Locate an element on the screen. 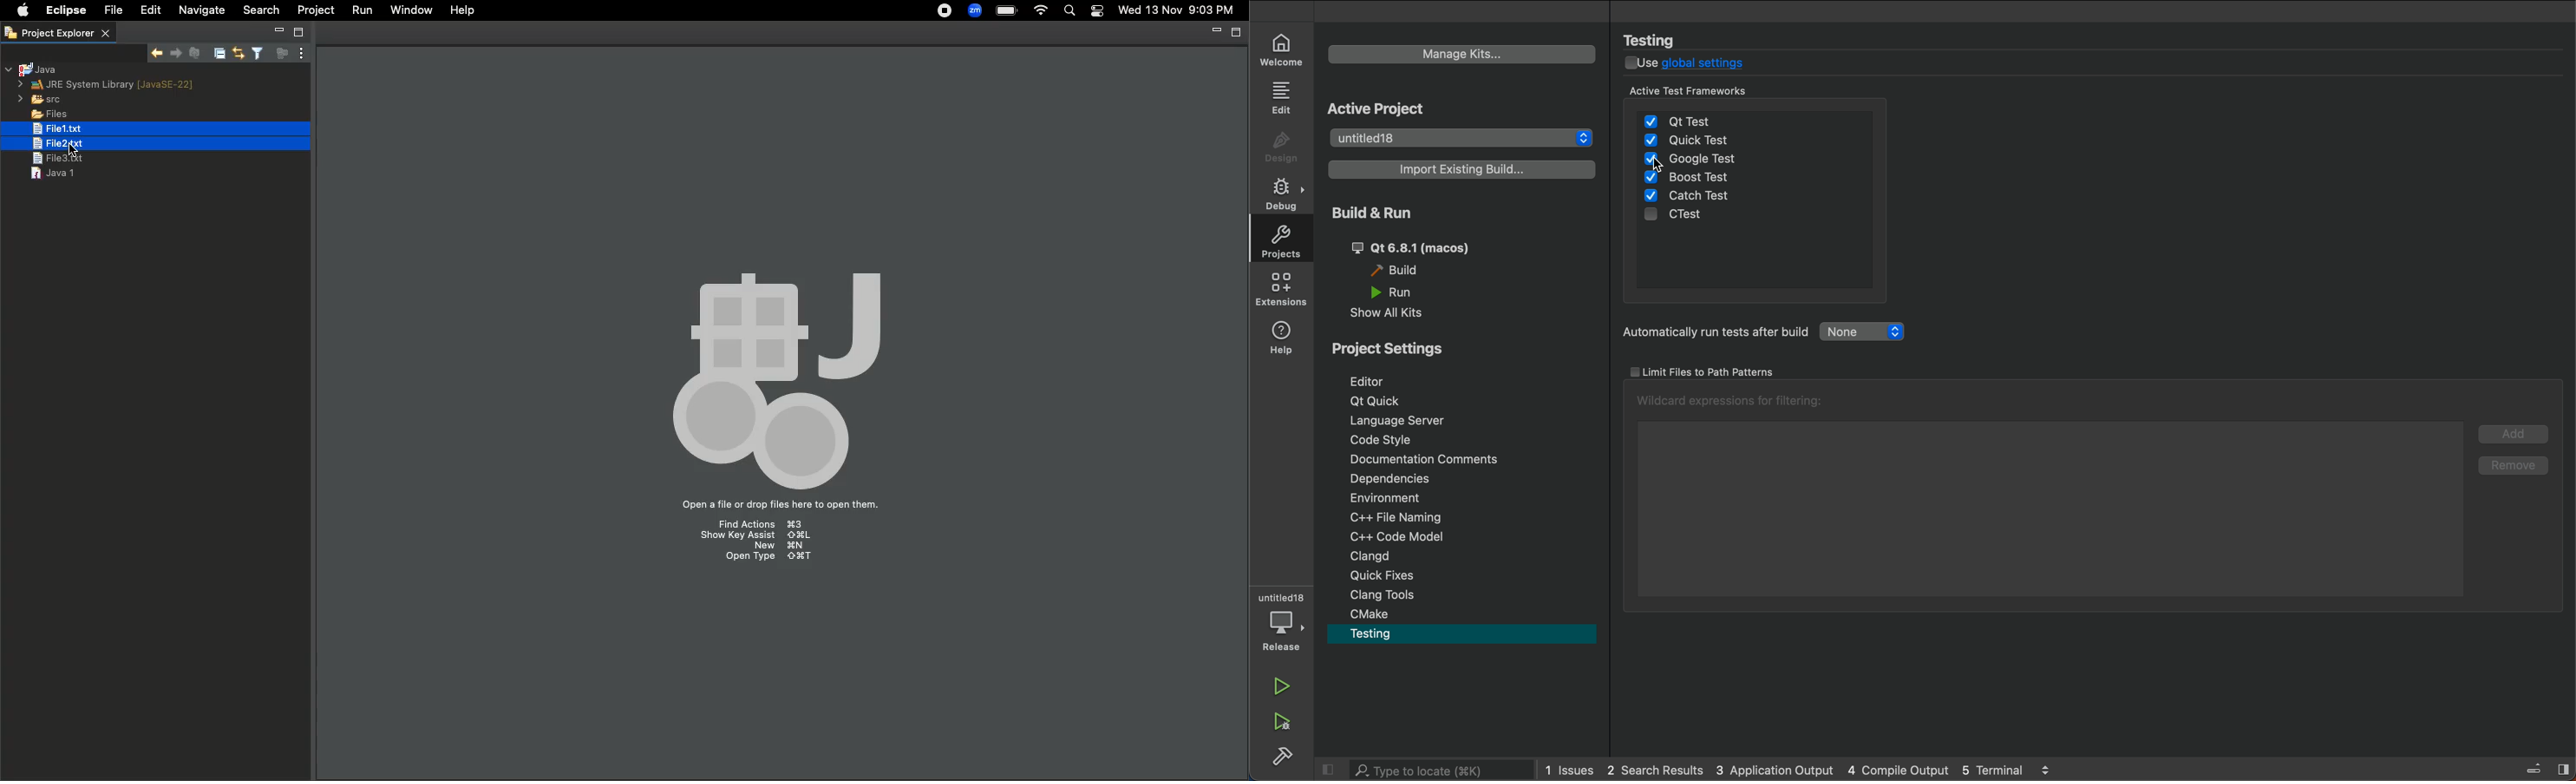 Image resolution: width=2576 pixels, height=784 pixels. testing is located at coordinates (1660, 40).